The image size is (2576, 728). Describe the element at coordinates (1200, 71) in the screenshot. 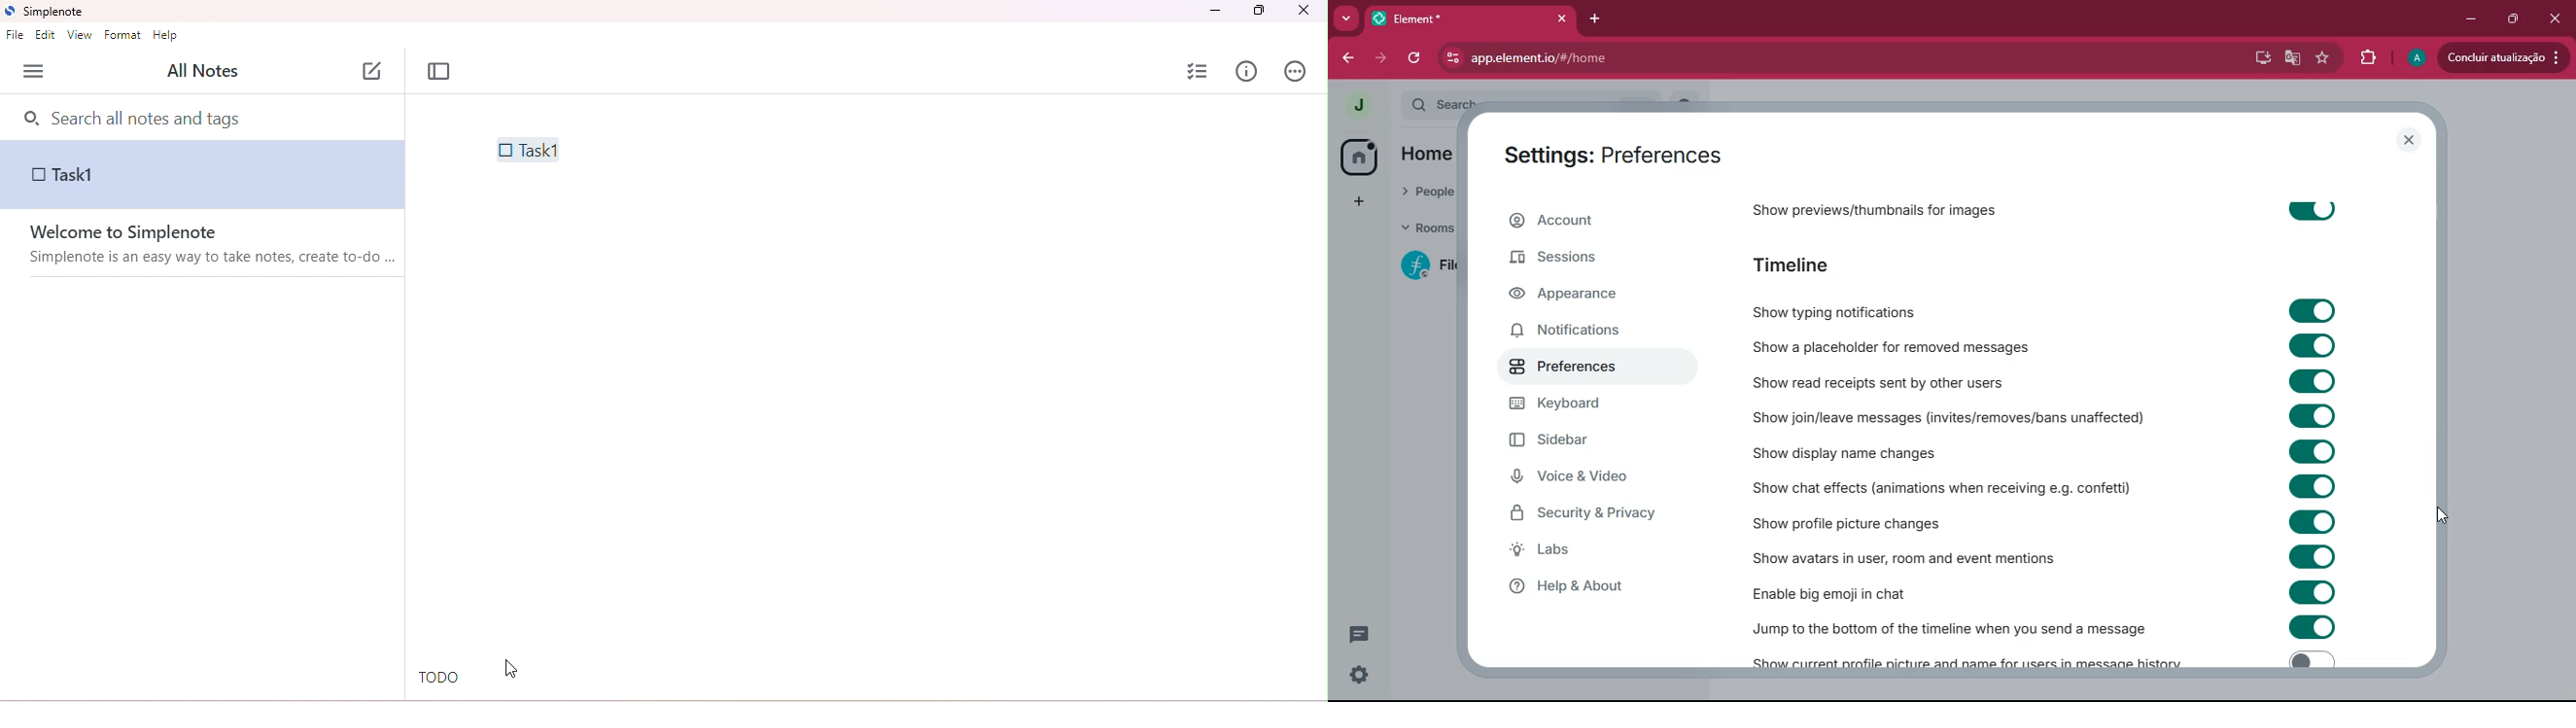

I see `insert checklist` at that location.